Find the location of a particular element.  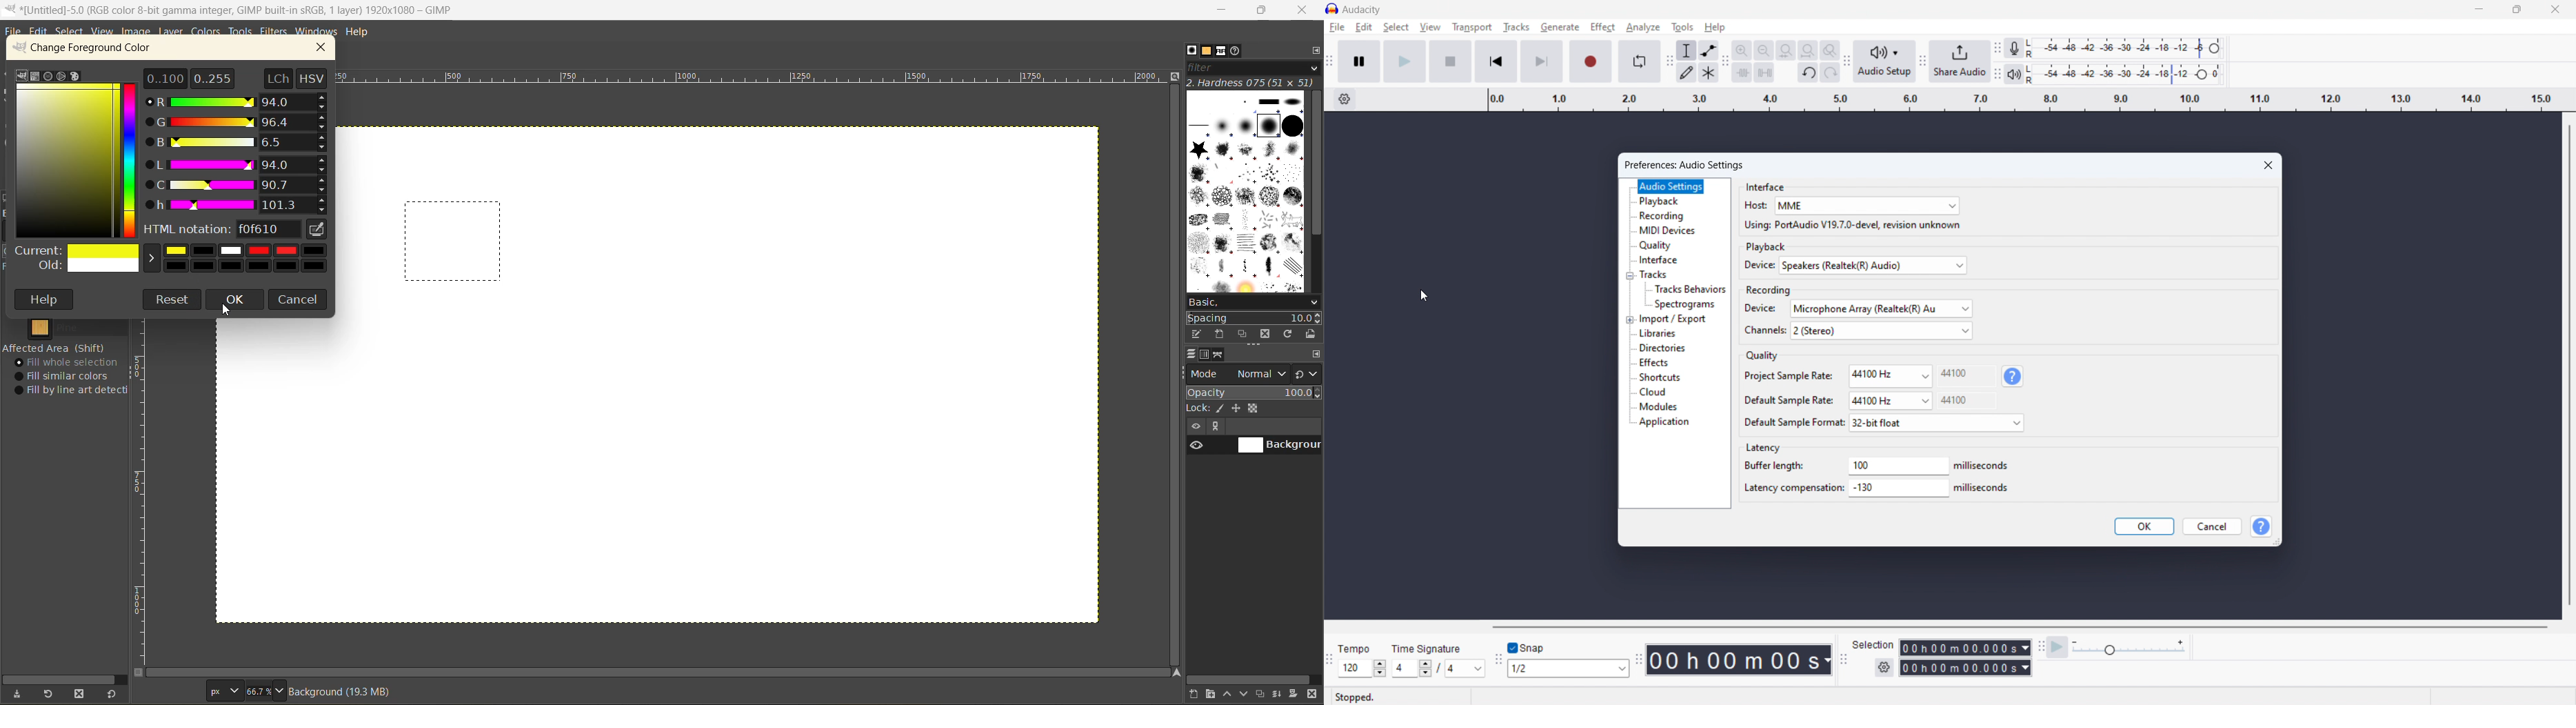

share audio is located at coordinates (1961, 61).